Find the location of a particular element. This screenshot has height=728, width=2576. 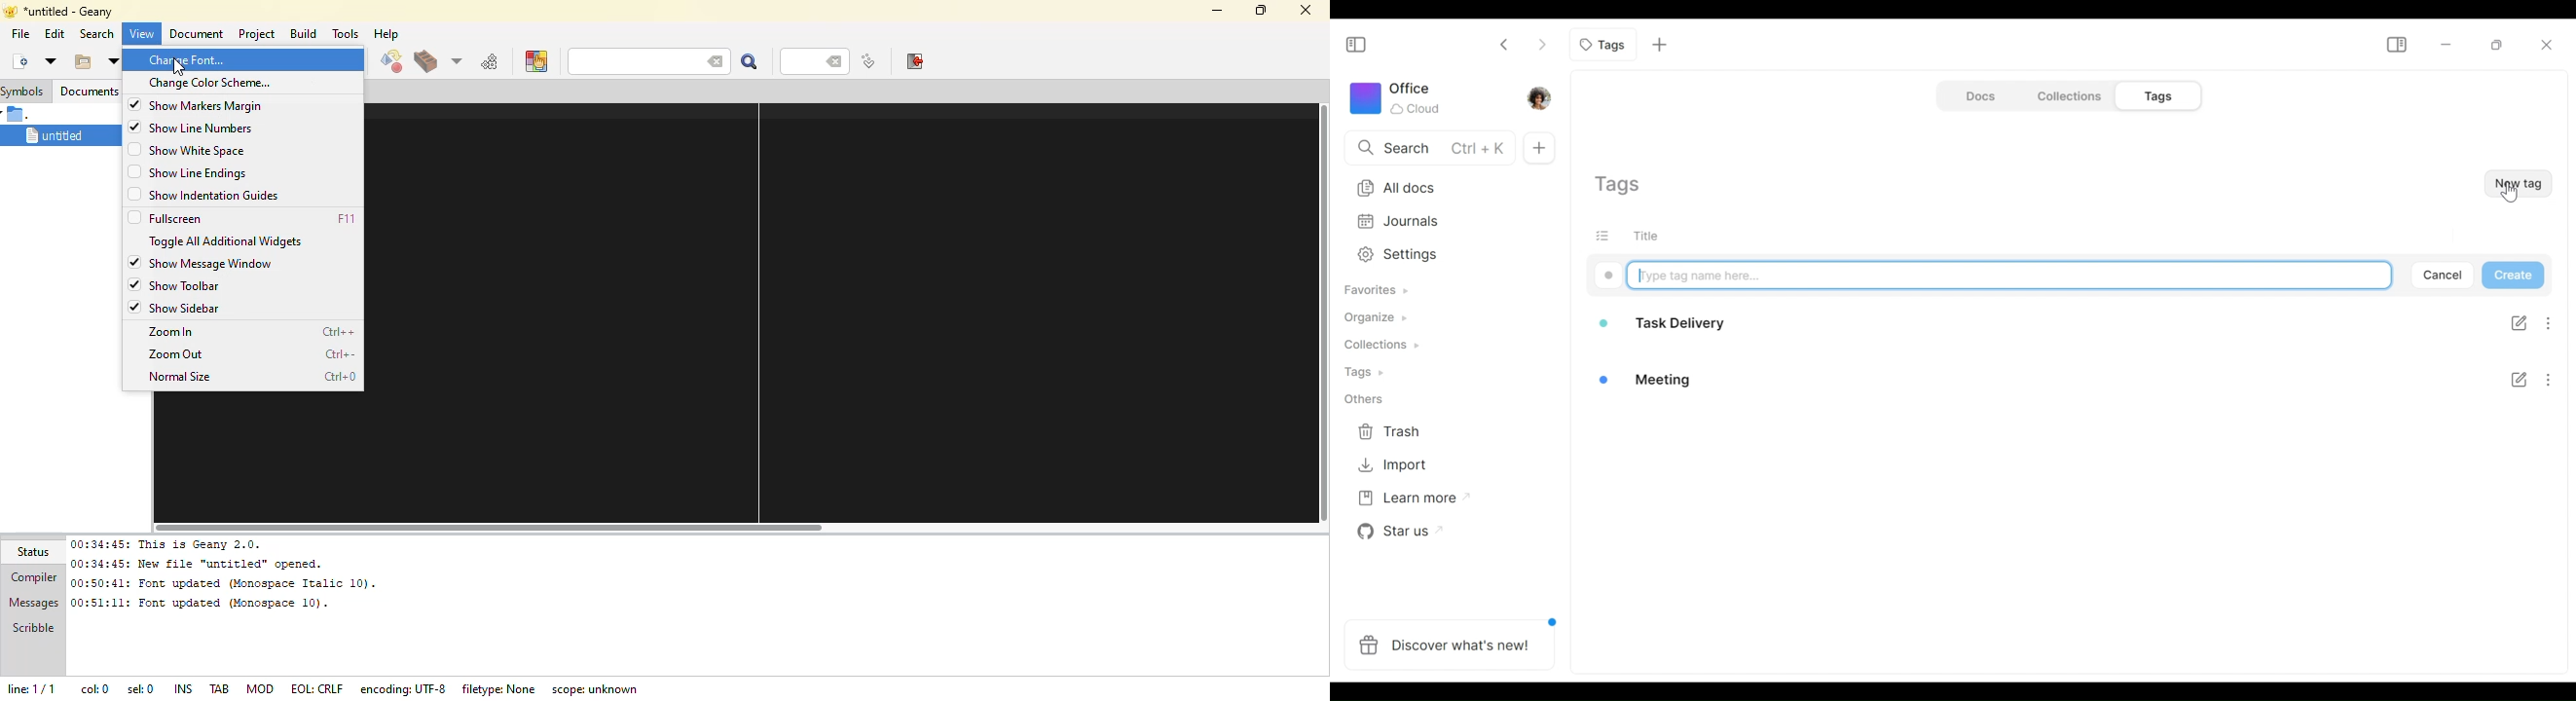

click to enable is located at coordinates (131, 172).